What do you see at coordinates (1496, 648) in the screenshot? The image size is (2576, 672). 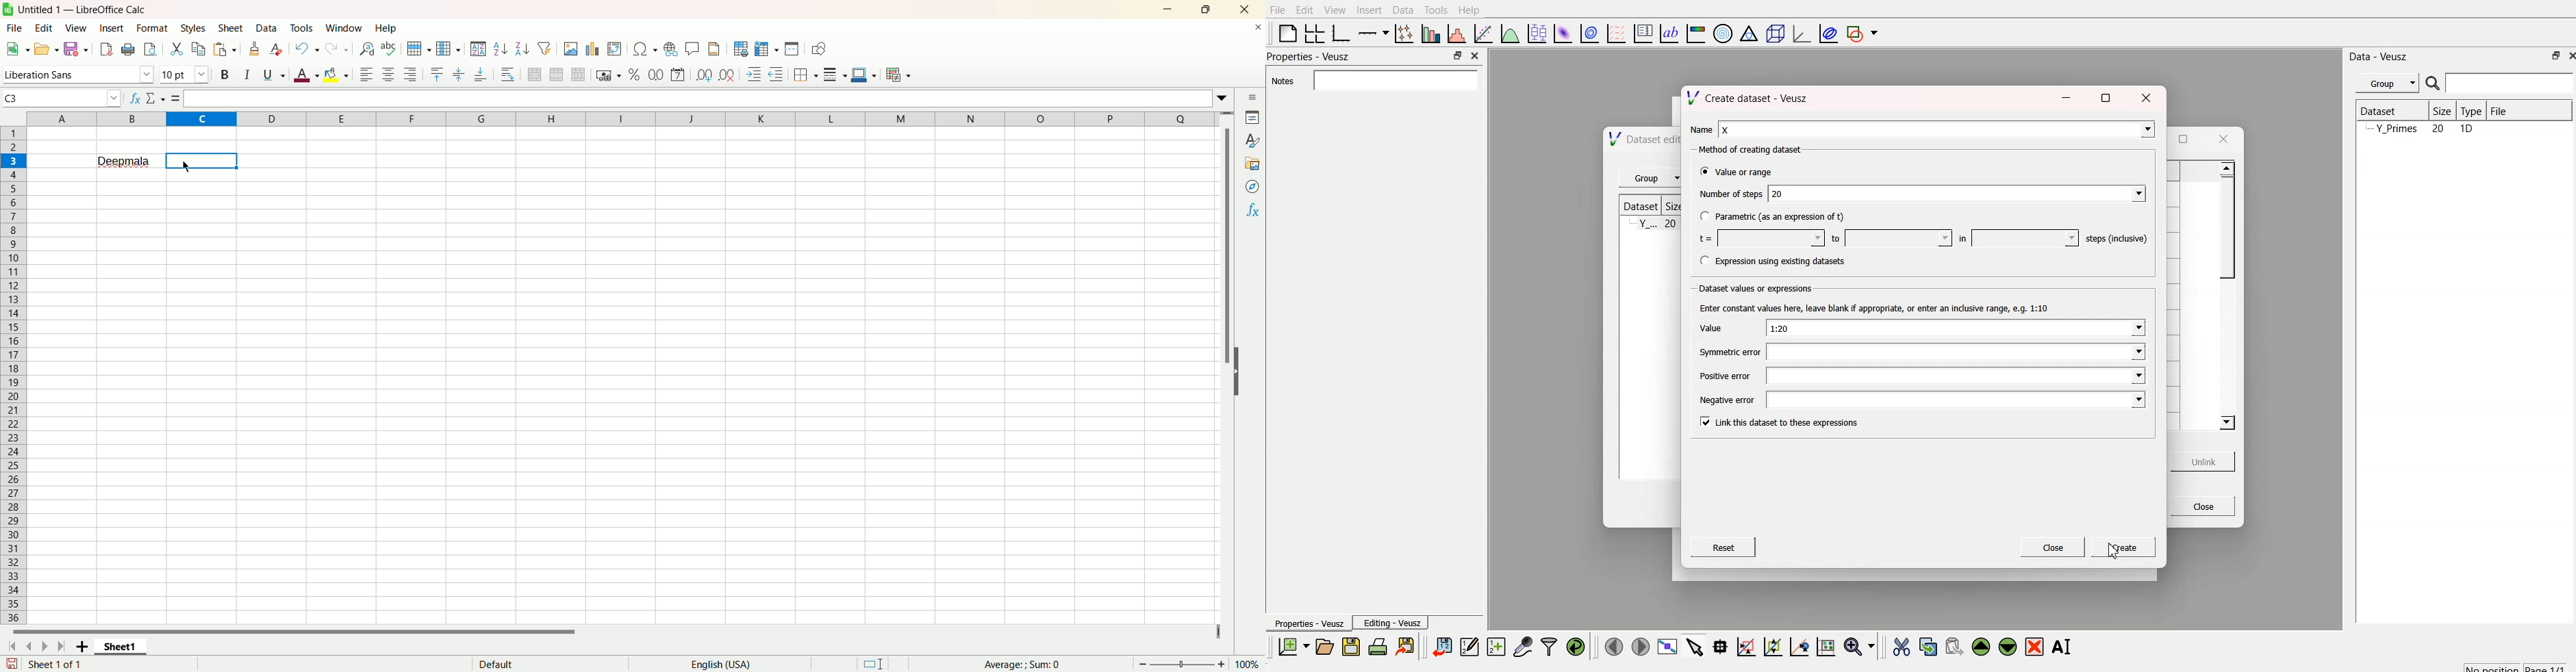 I see `create a new dataset` at bounding box center [1496, 648].